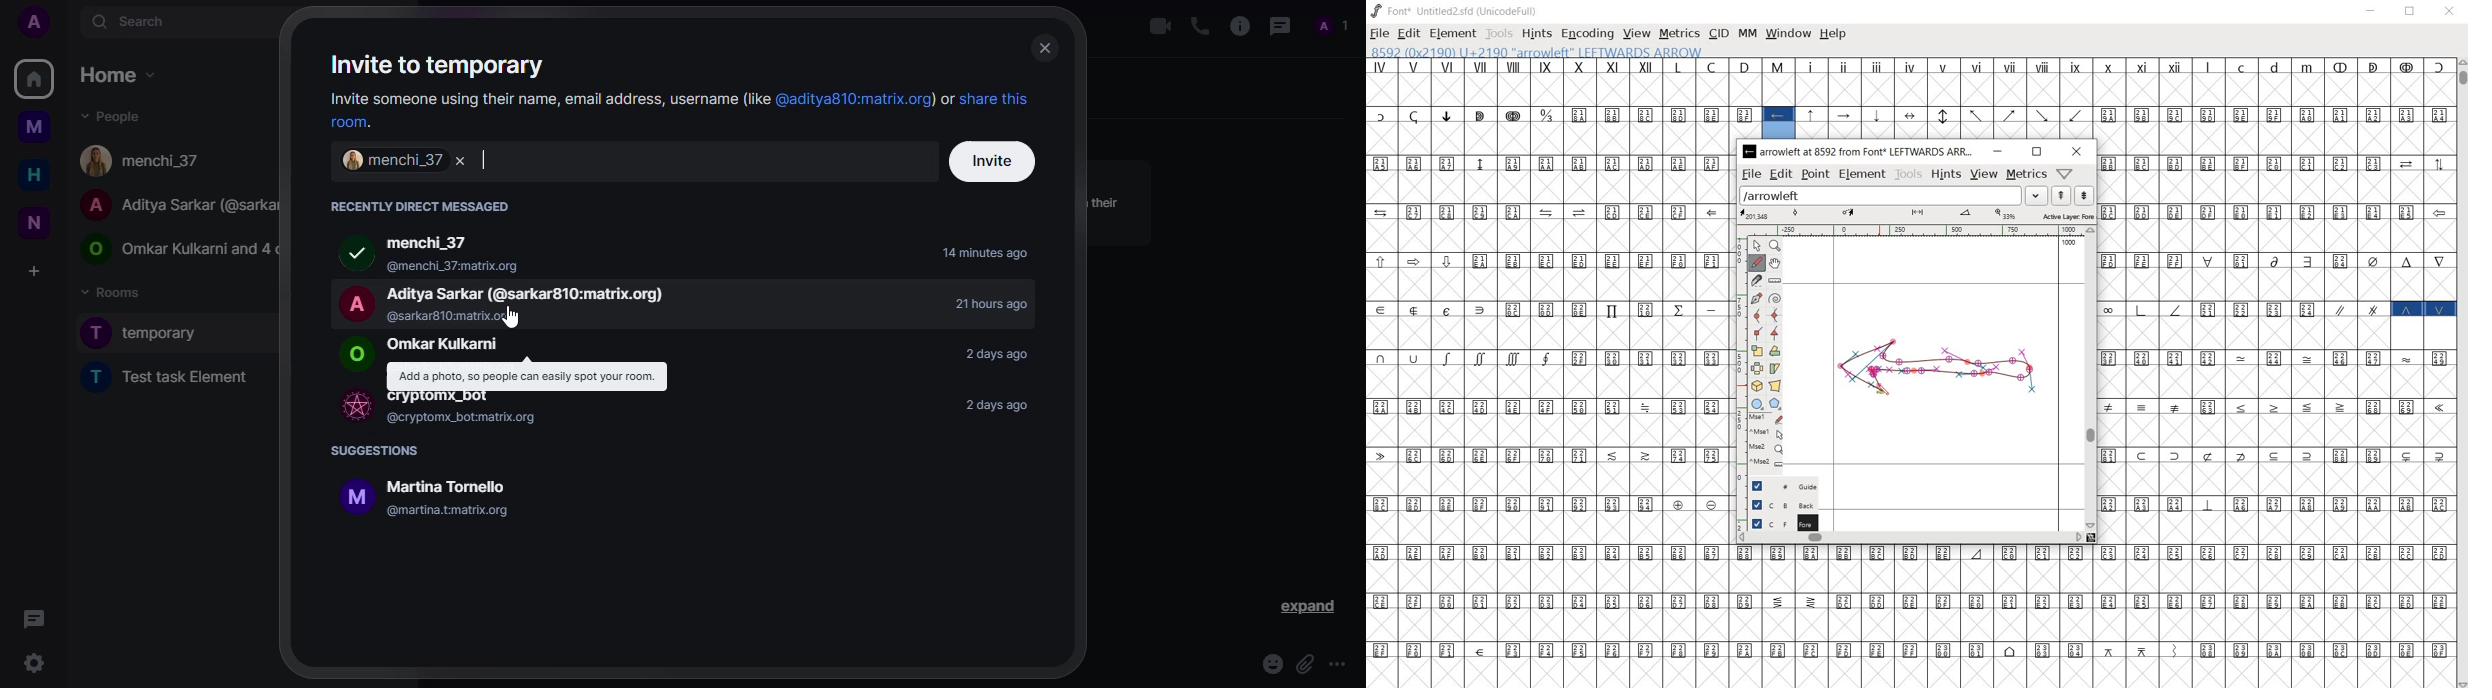 Image resolution: width=2492 pixels, height=700 pixels. I want to click on add a curve point, so click(1756, 315).